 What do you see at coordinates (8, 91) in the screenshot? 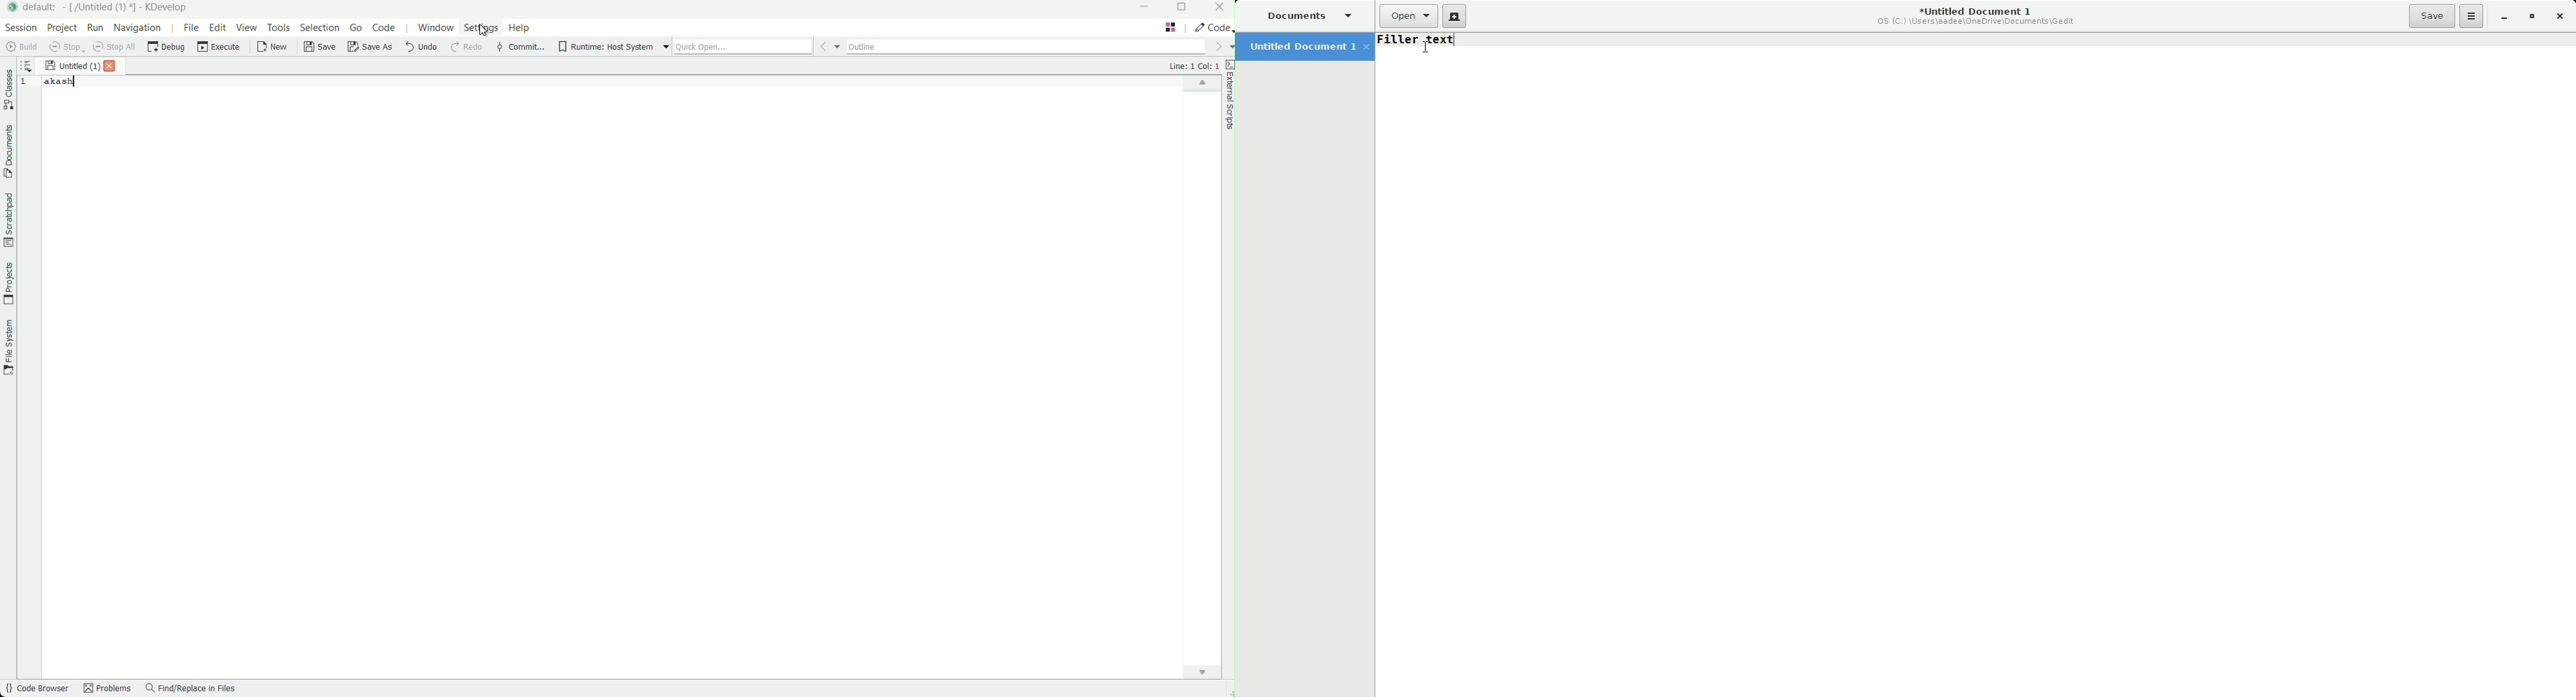
I see `classes` at bounding box center [8, 91].